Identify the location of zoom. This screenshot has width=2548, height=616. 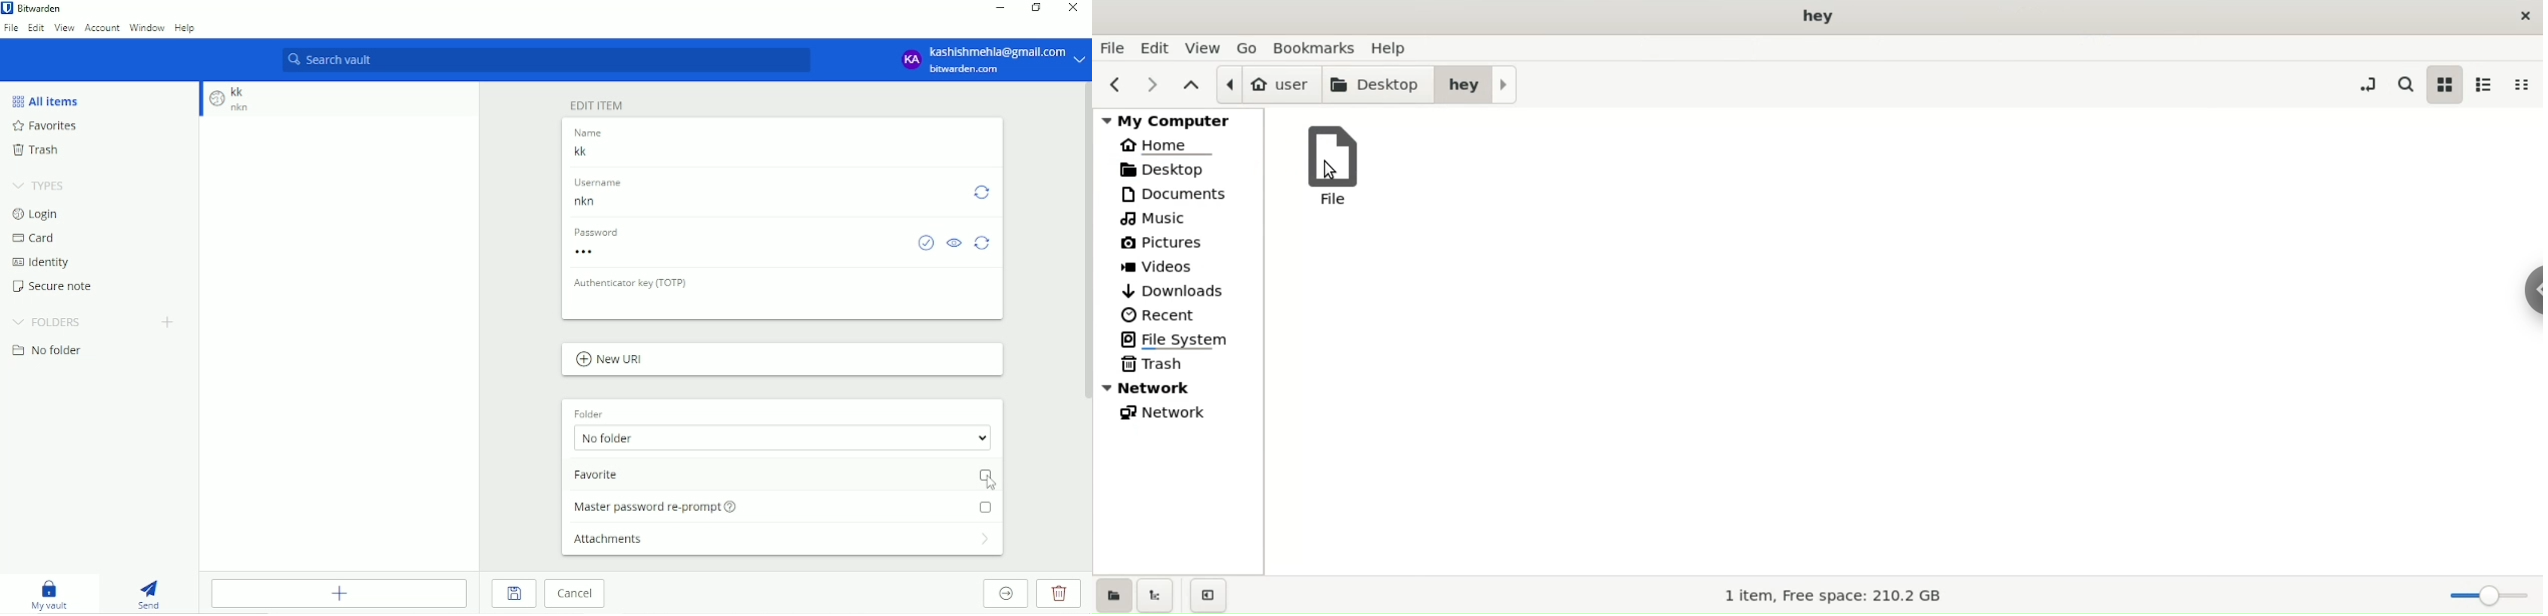
(2486, 594).